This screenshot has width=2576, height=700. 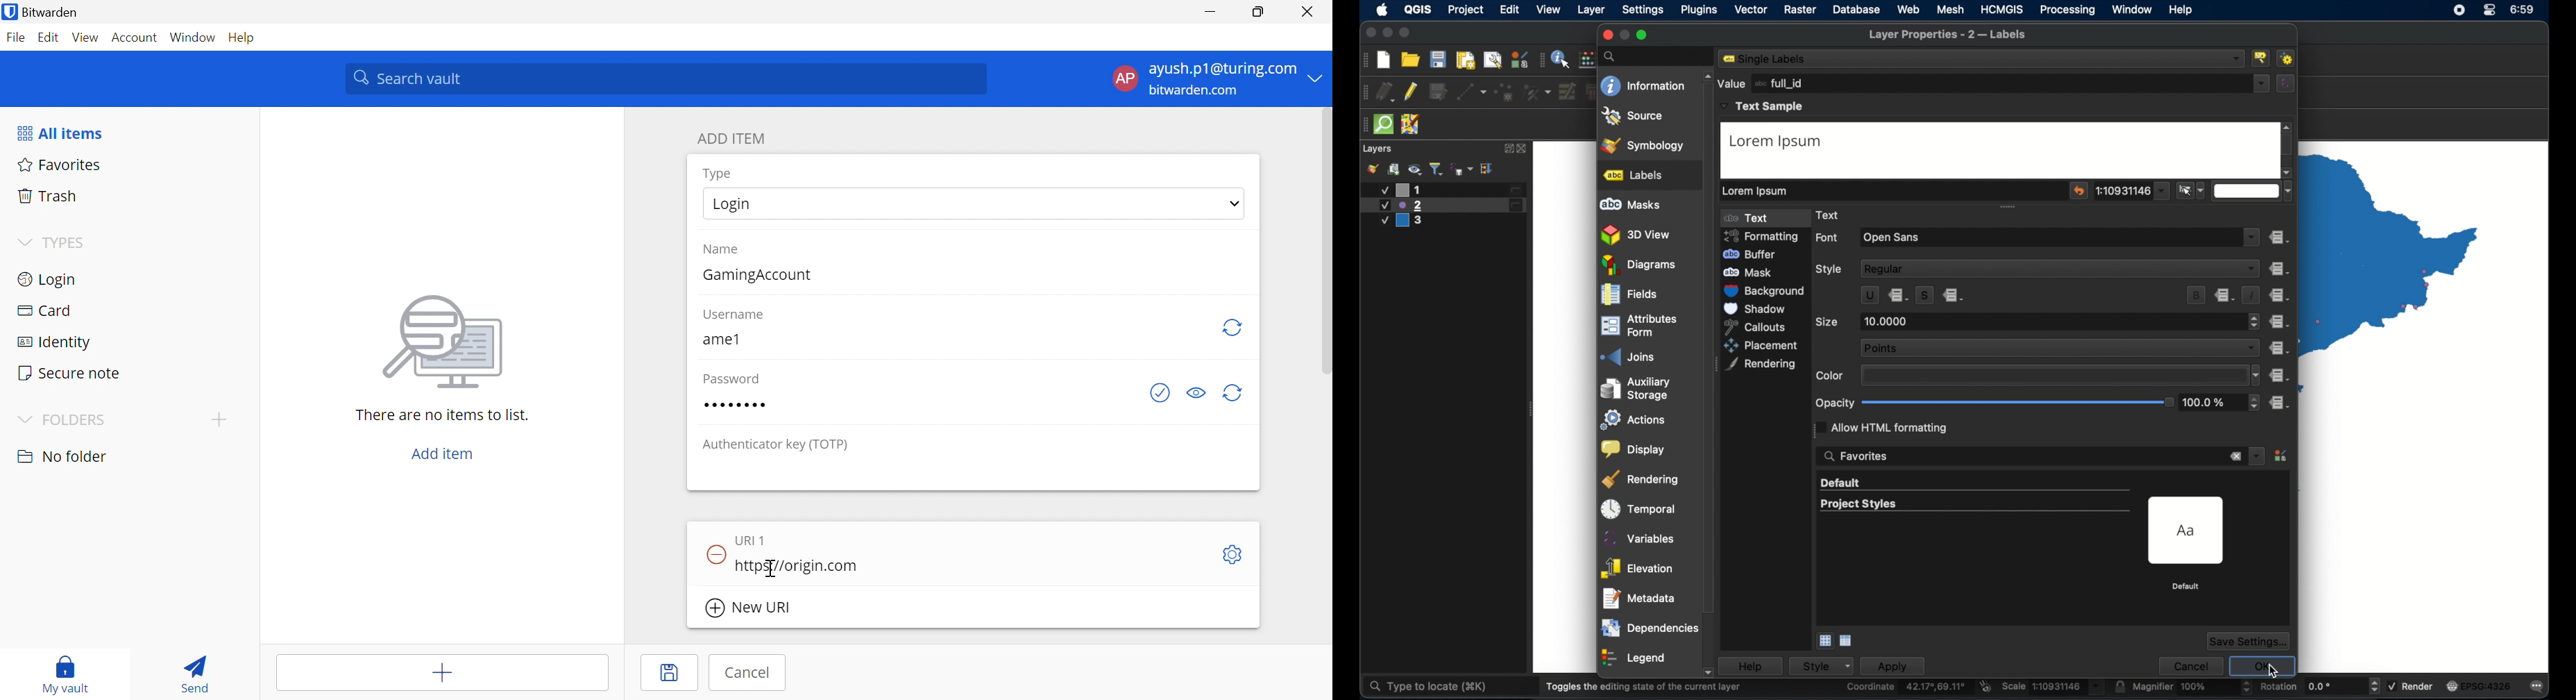 What do you see at coordinates (1658, 56) in the screenshot?
I see `search bar` at bounding box center [1658, 56].